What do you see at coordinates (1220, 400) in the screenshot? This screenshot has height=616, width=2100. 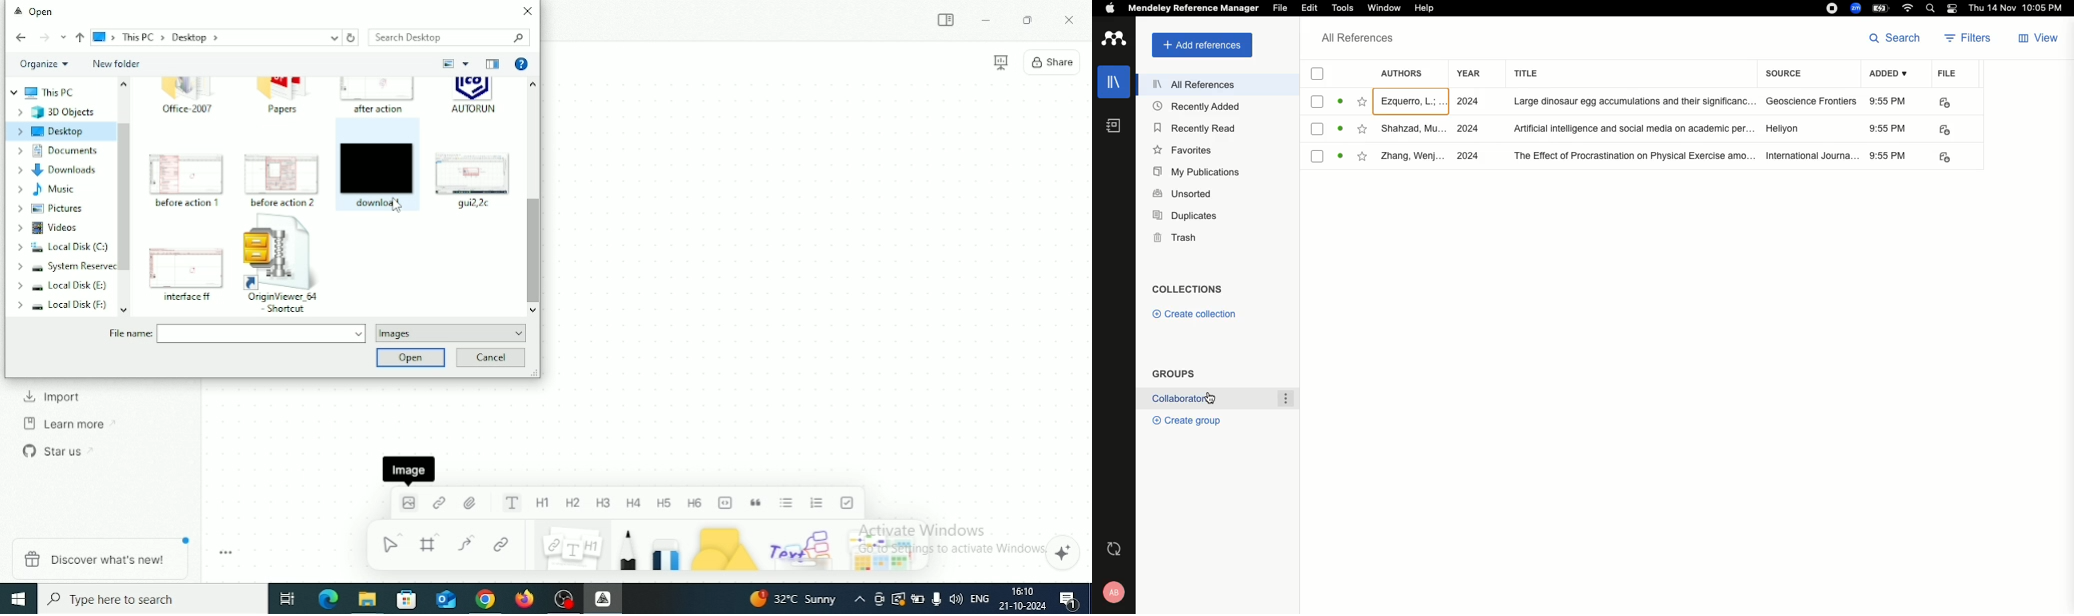 I see `Collaborations` at bounding box center [1220, 400].